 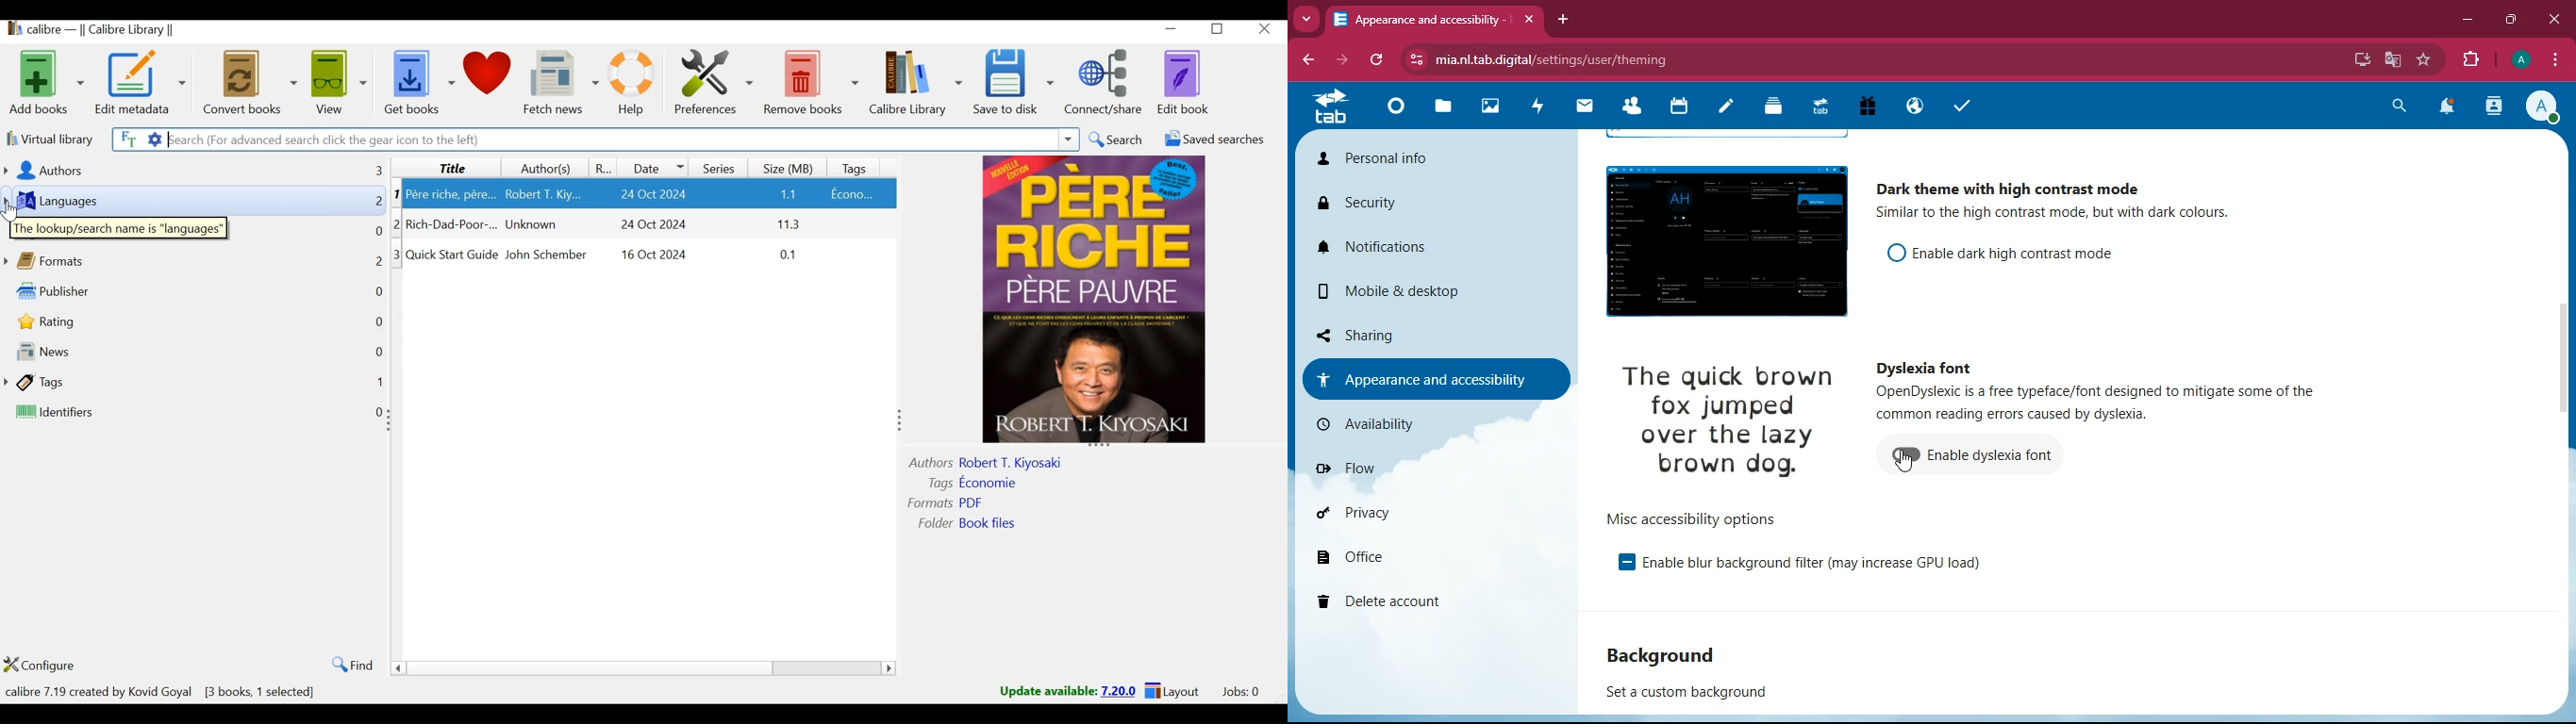 What do you see at coordinates (2513, 16) in the screenshot?
I see `maximize` at bounding box center [2513, 16].